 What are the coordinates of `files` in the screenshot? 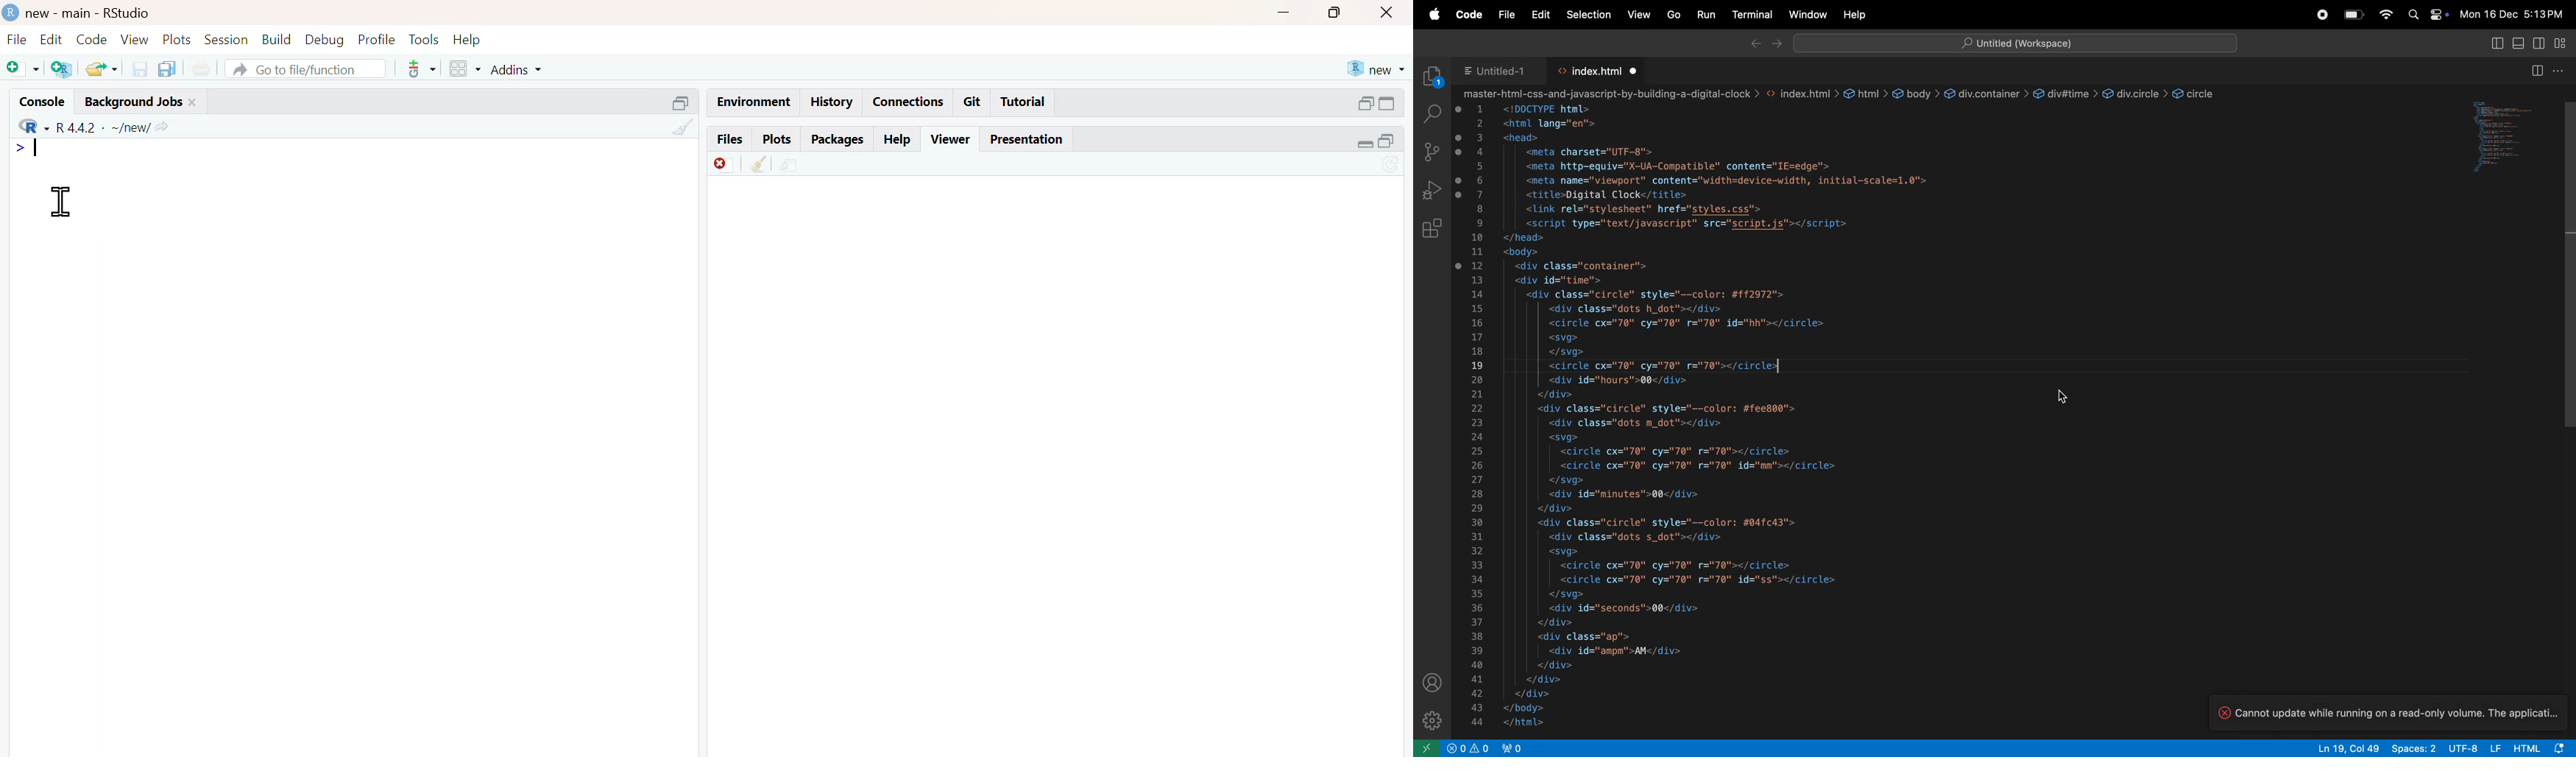 It's located at (731, 140).